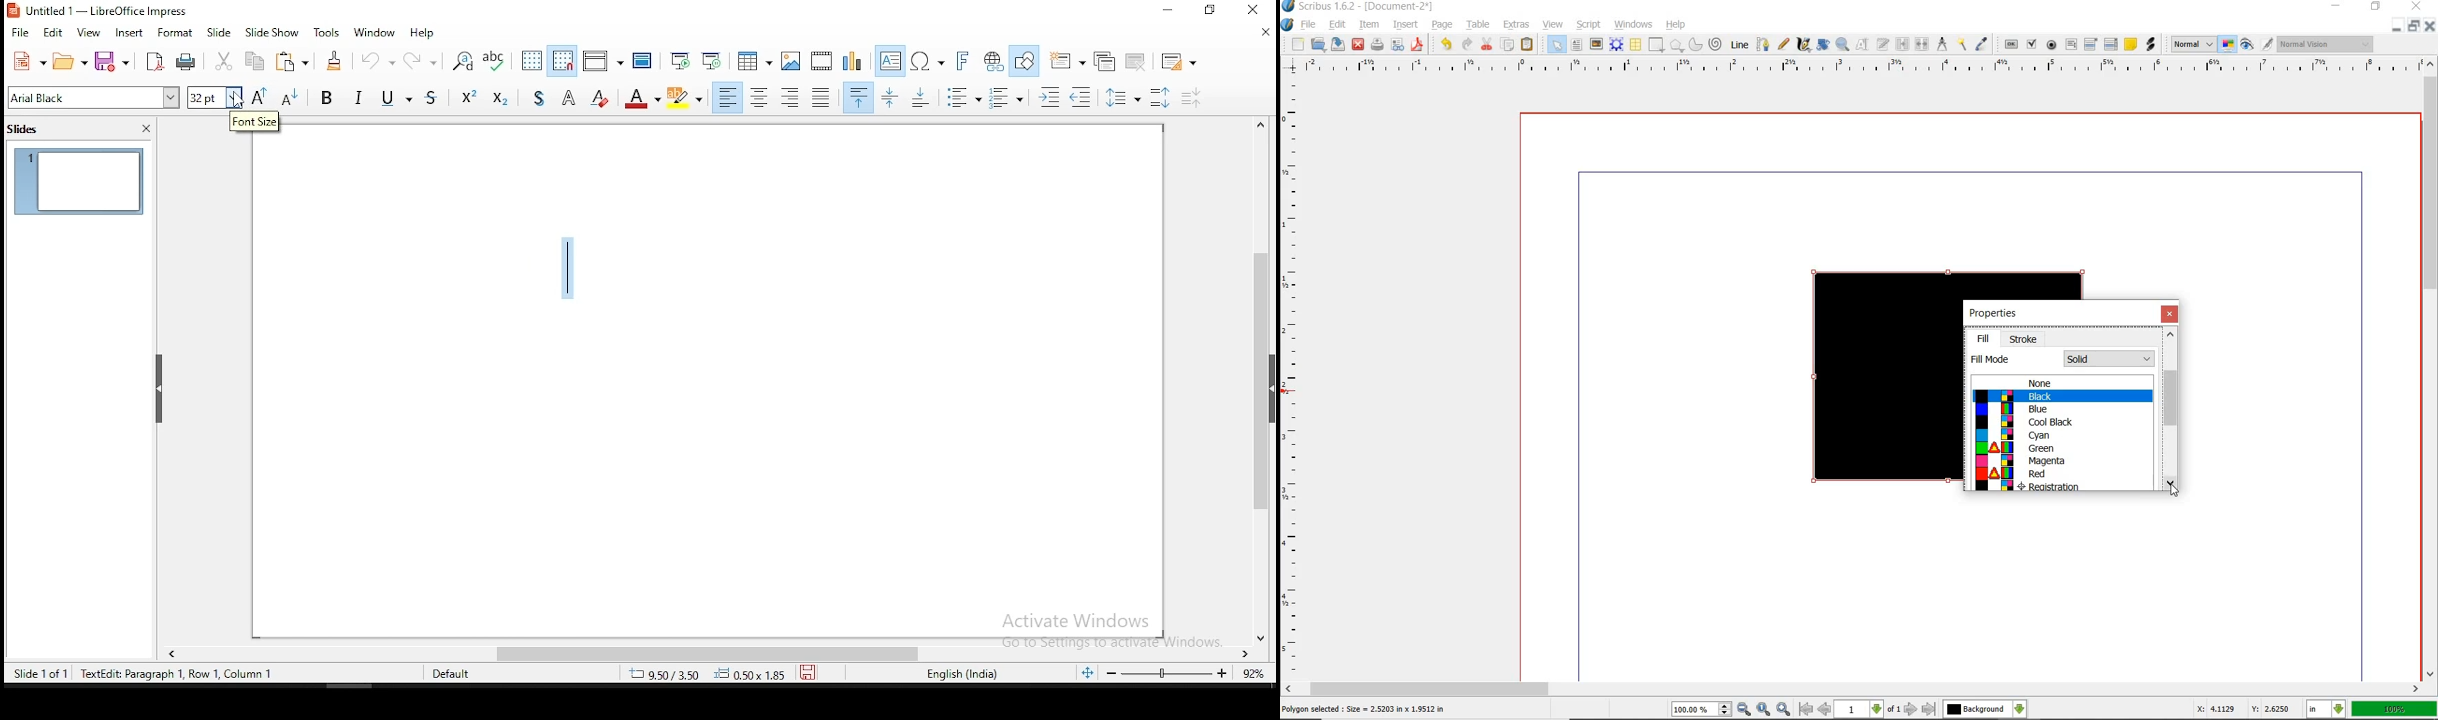 This screenshot has width=2464, height=728. Describe the element at coordinates (1553, 45) in the screenshot. I see `select item` at that location.